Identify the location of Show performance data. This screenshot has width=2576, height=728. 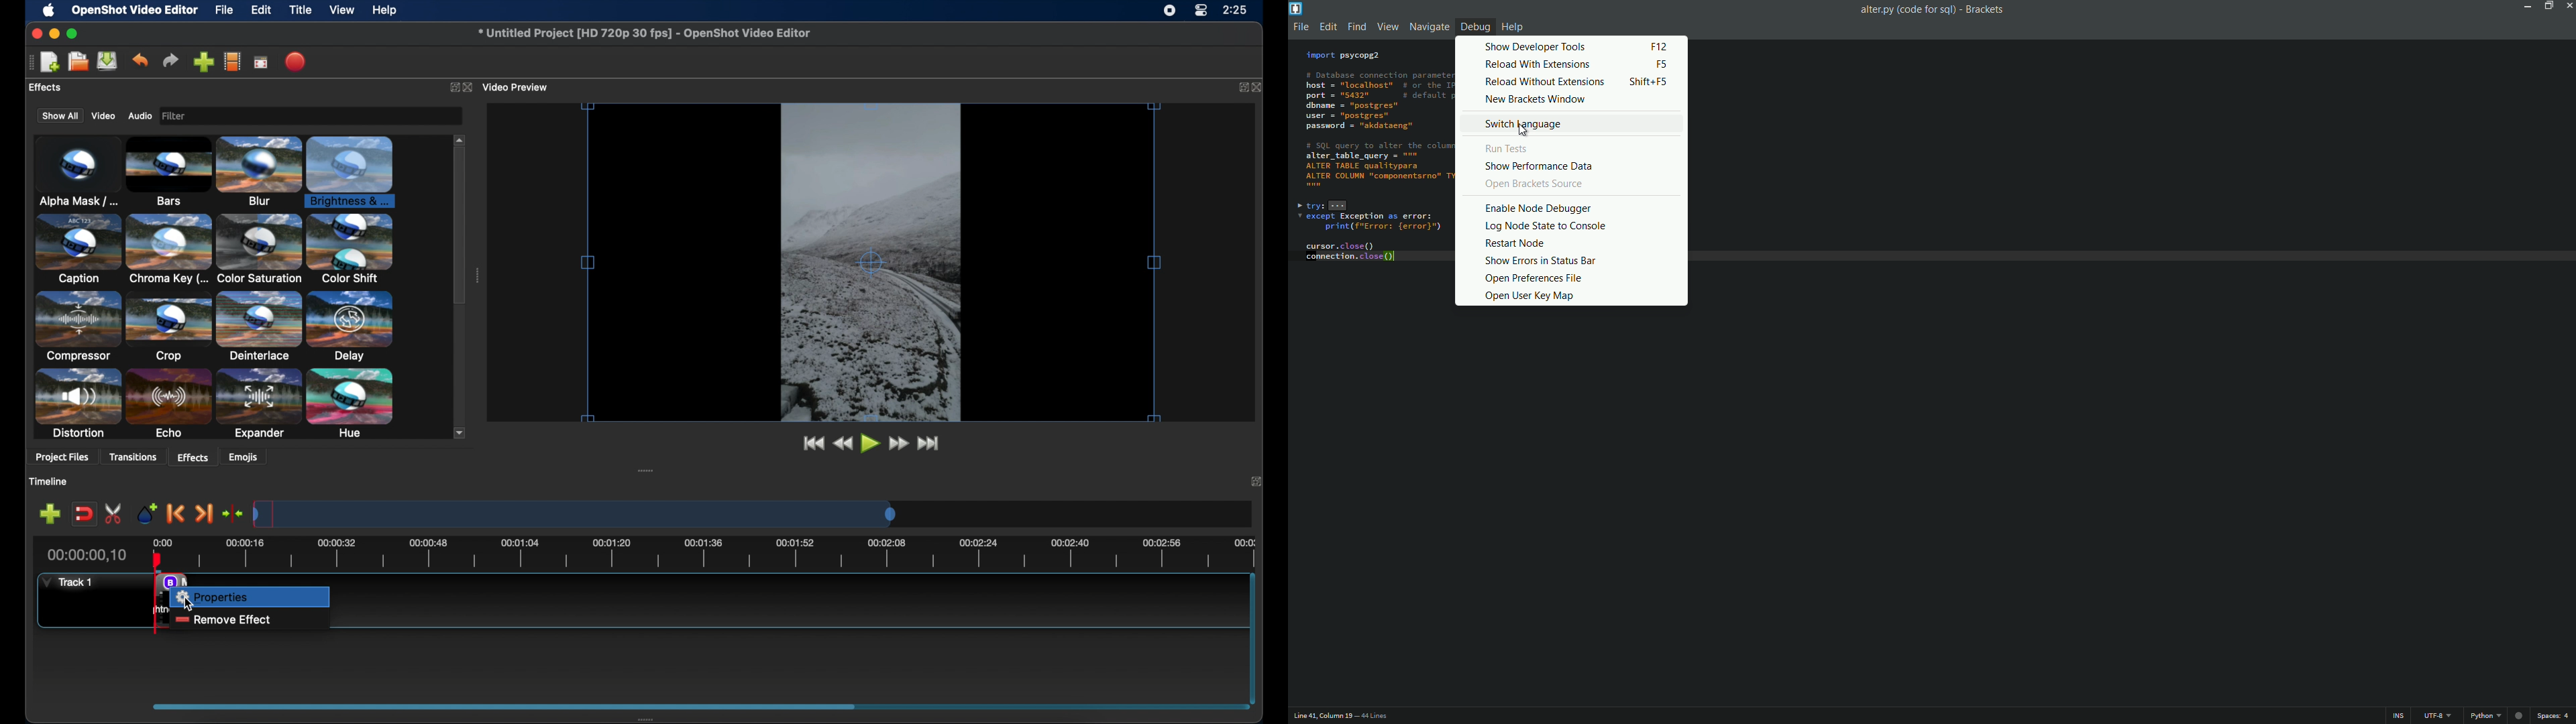
(1541, 165).